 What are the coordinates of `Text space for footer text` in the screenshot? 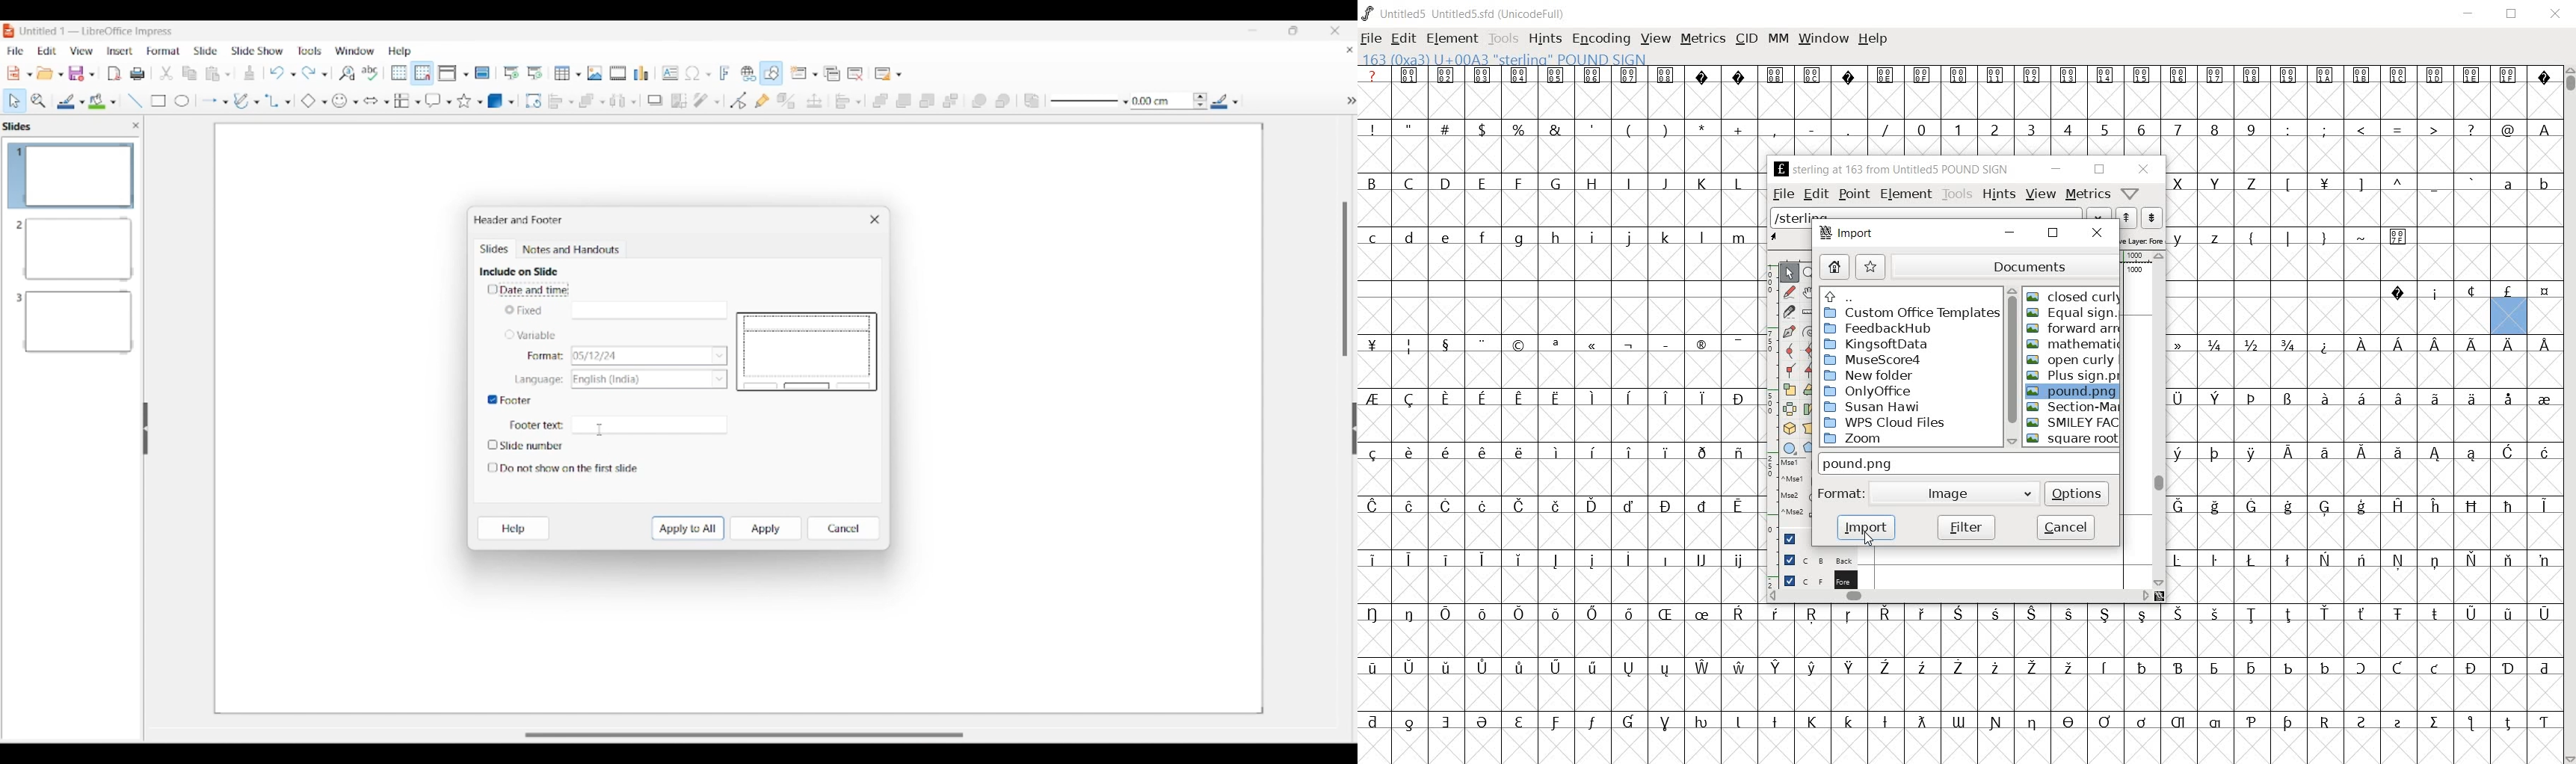 It's located at (648, 425).